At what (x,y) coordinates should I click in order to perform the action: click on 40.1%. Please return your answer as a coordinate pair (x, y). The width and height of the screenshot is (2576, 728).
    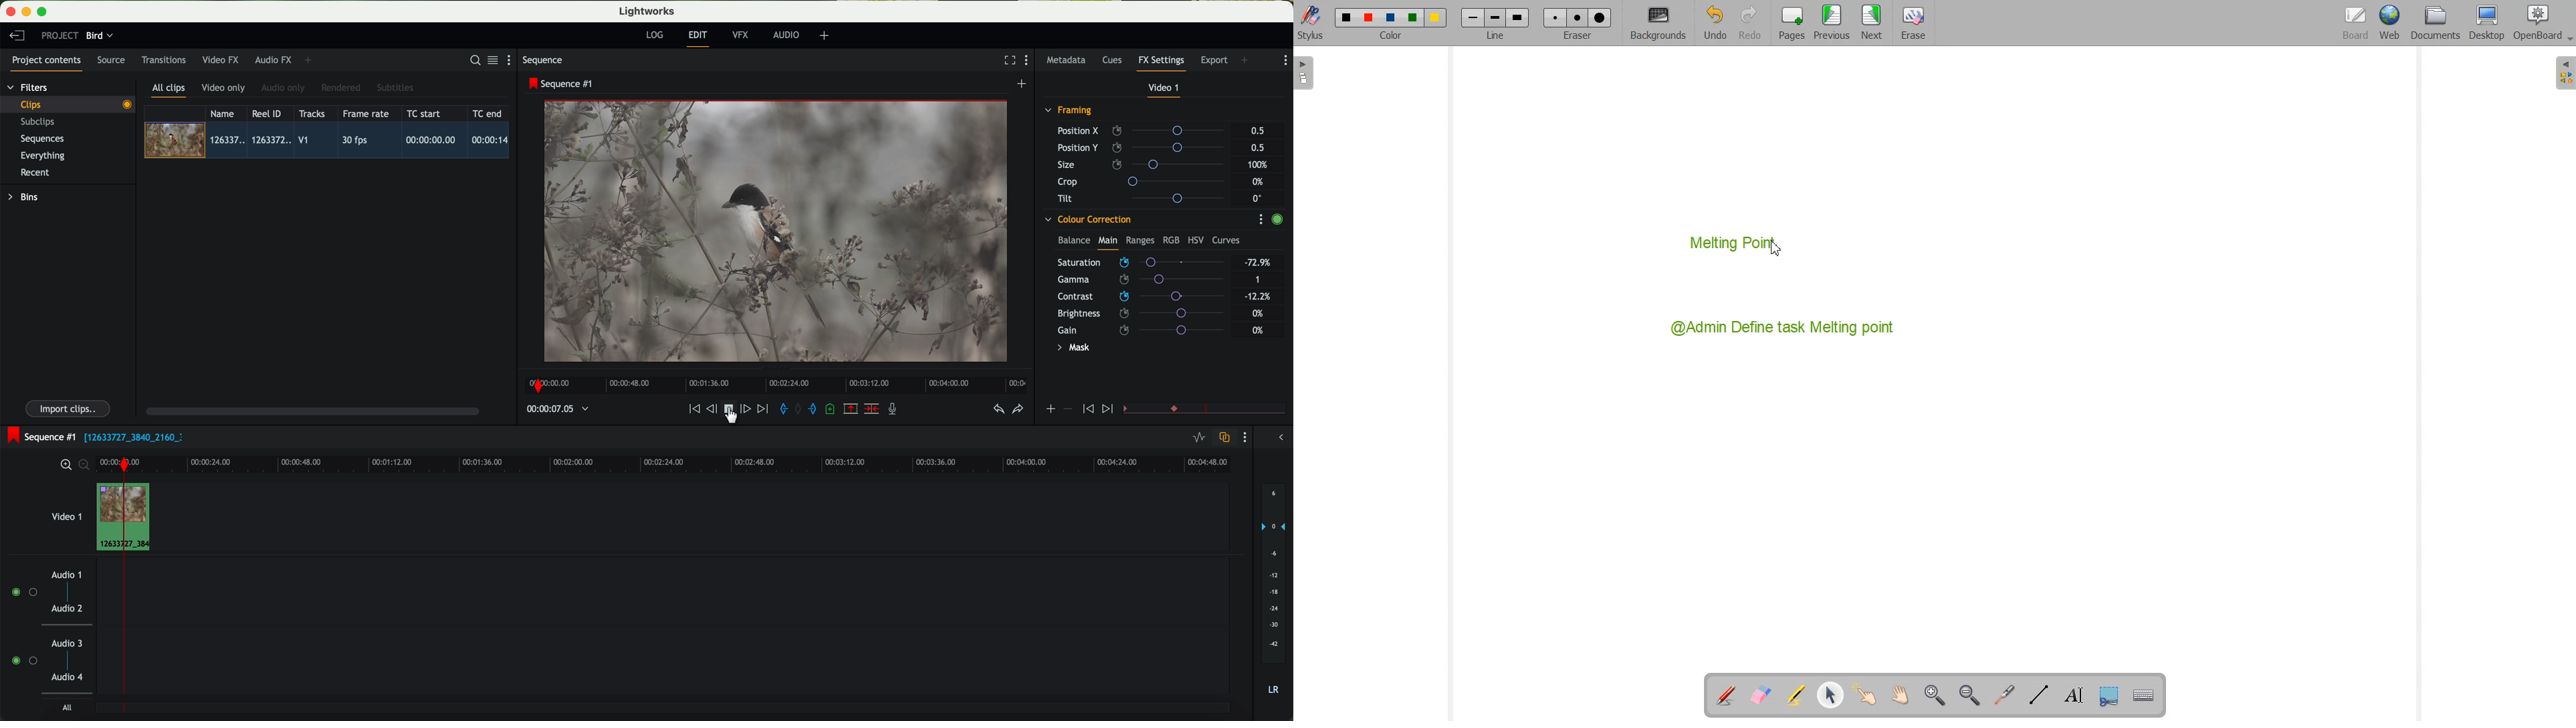
    Looking at the image, I should click on (1260, 297).